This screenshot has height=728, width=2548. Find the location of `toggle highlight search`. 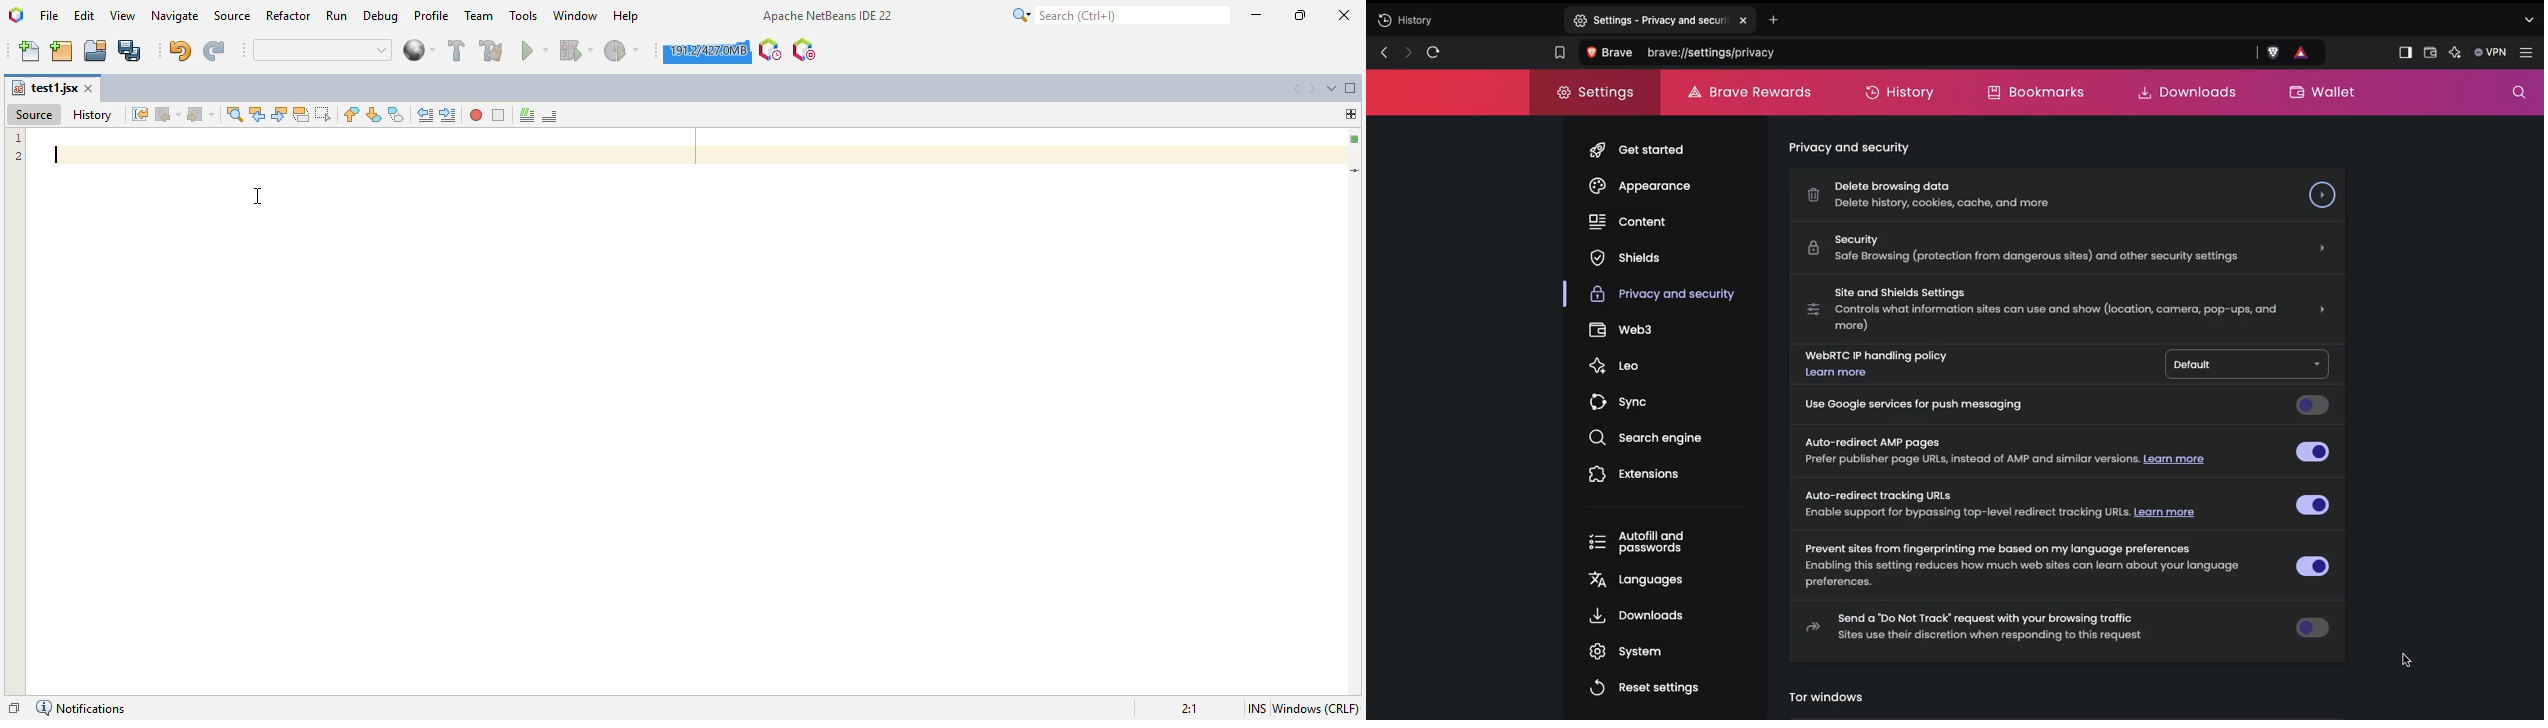

toggle highlight search is located at coordinates (301, 114).